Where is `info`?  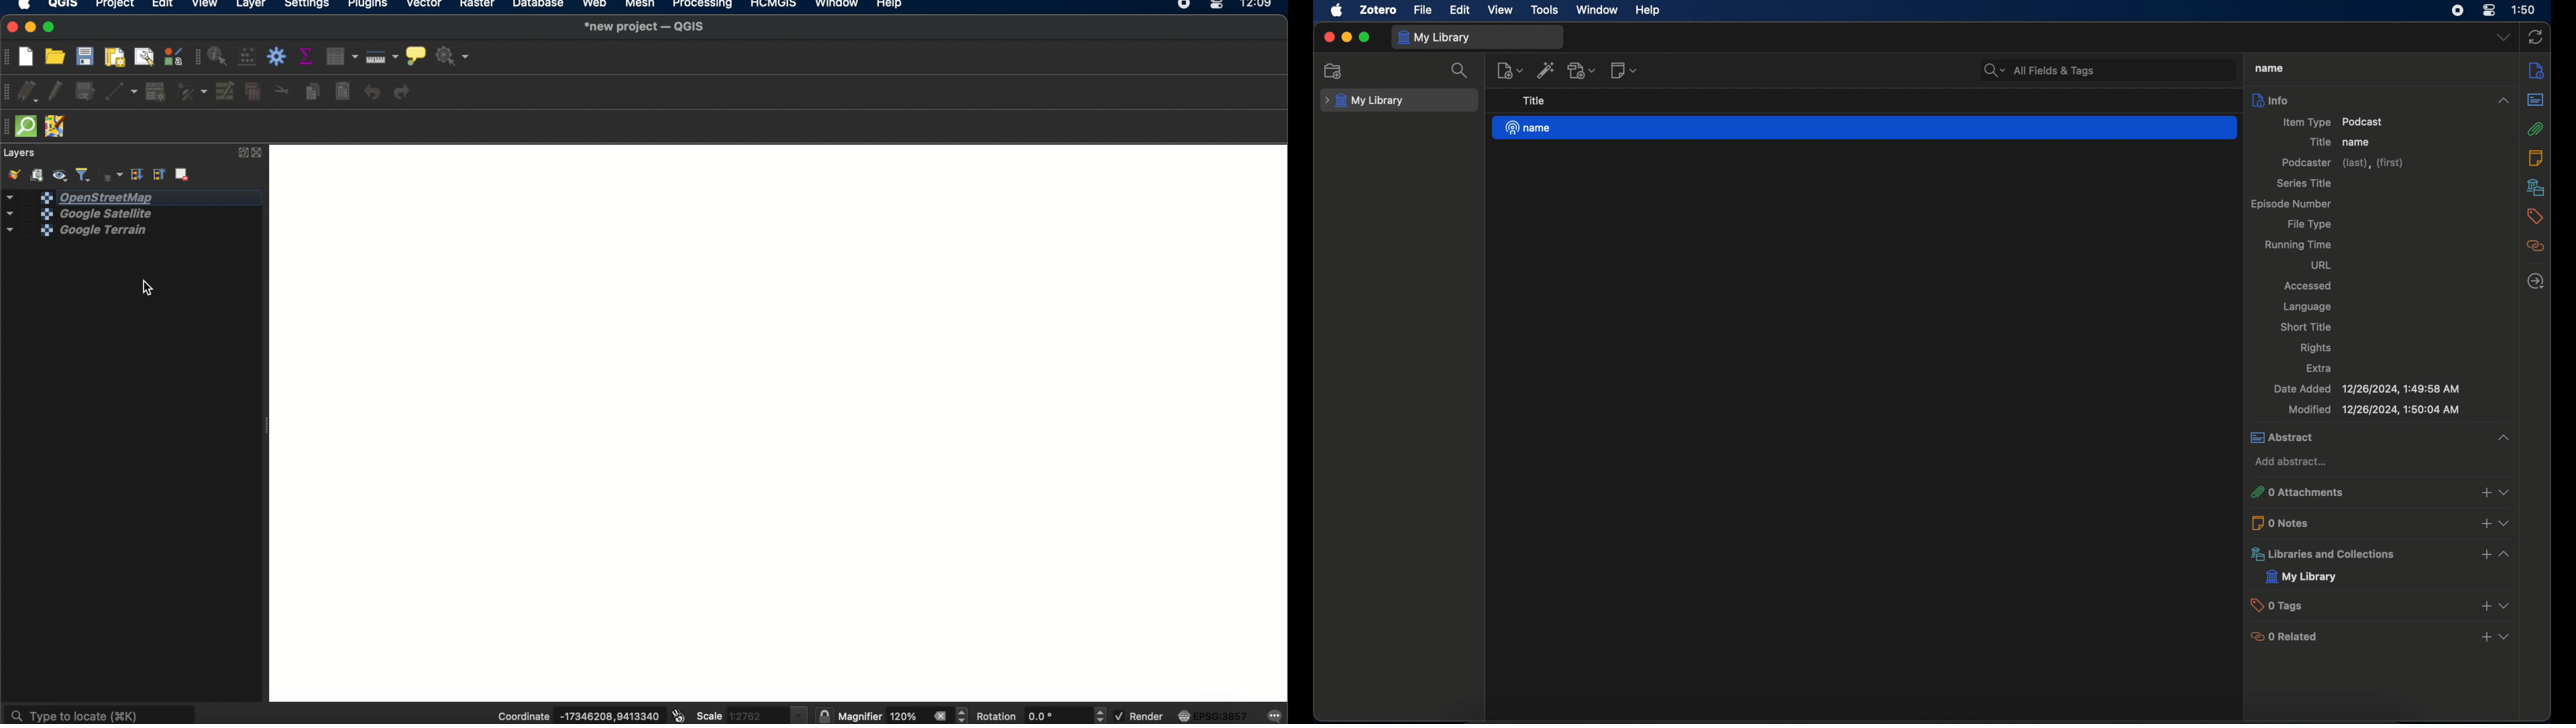
info is located at coordinates (2383, 99).